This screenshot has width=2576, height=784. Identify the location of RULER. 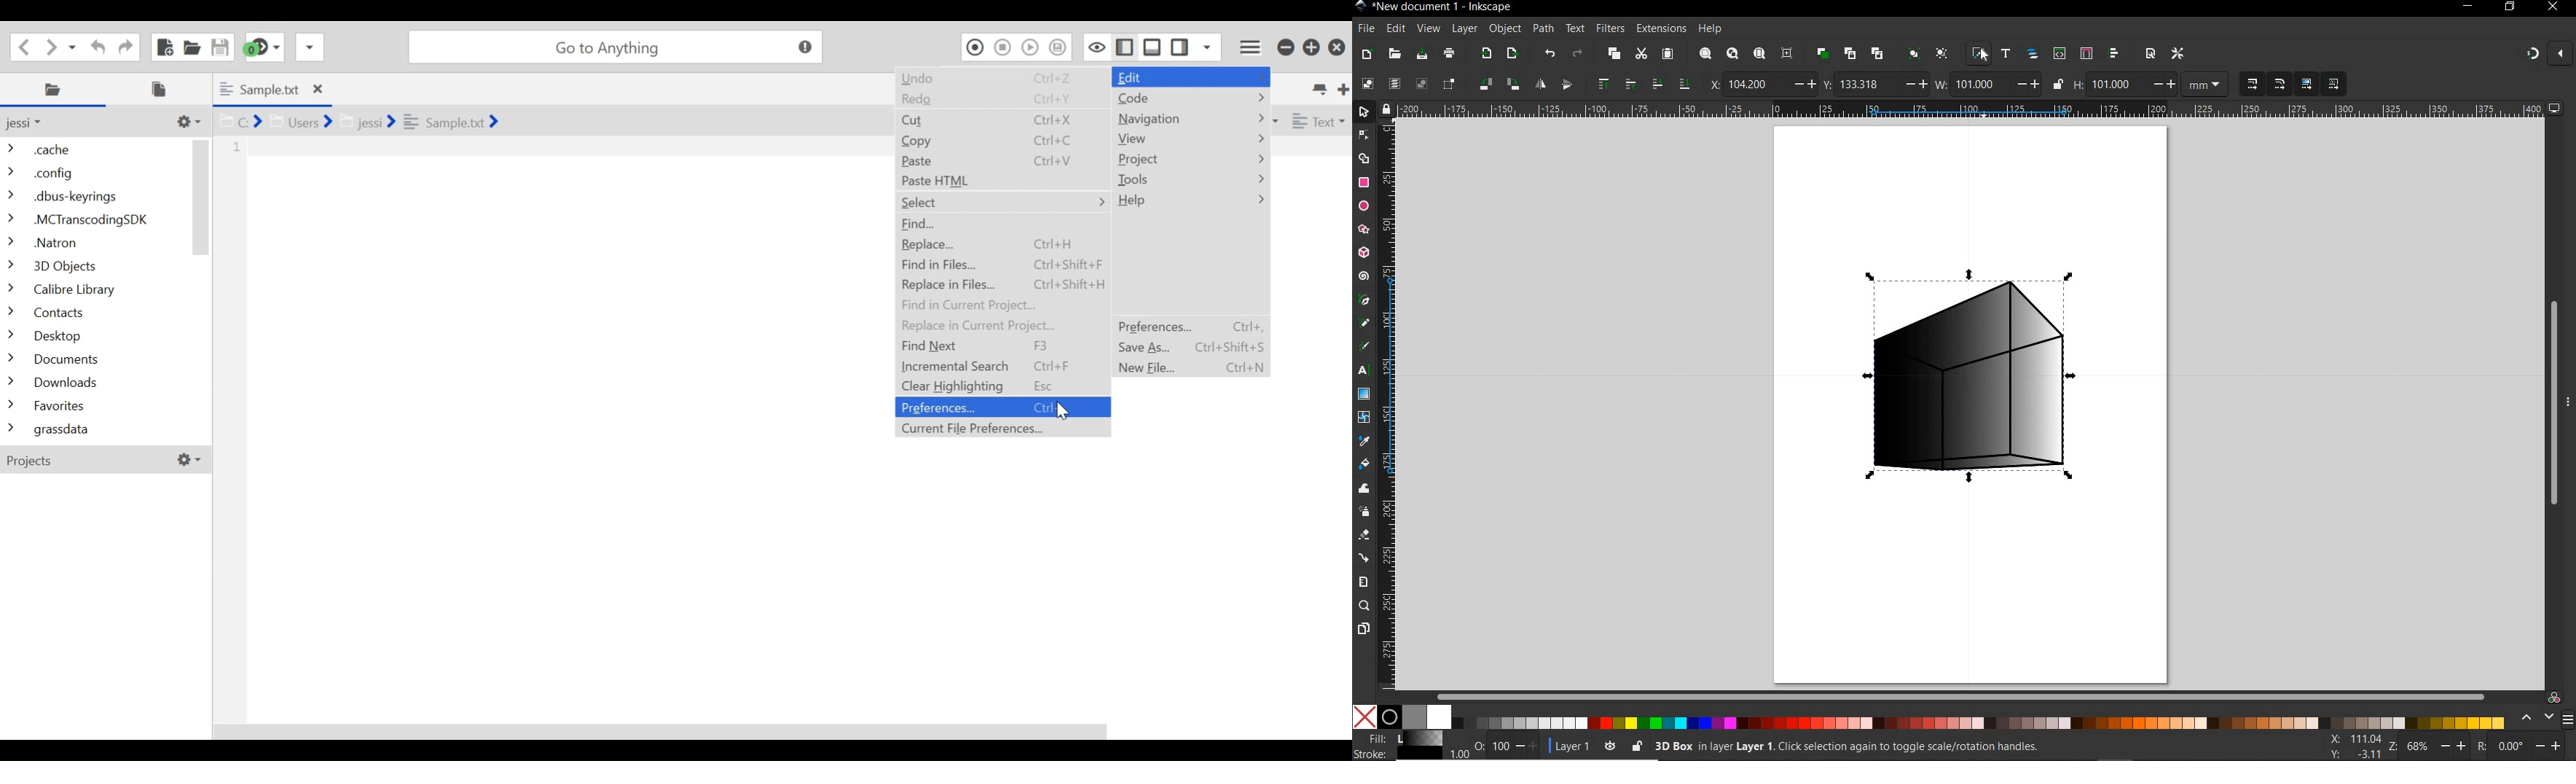
(1971, 109).